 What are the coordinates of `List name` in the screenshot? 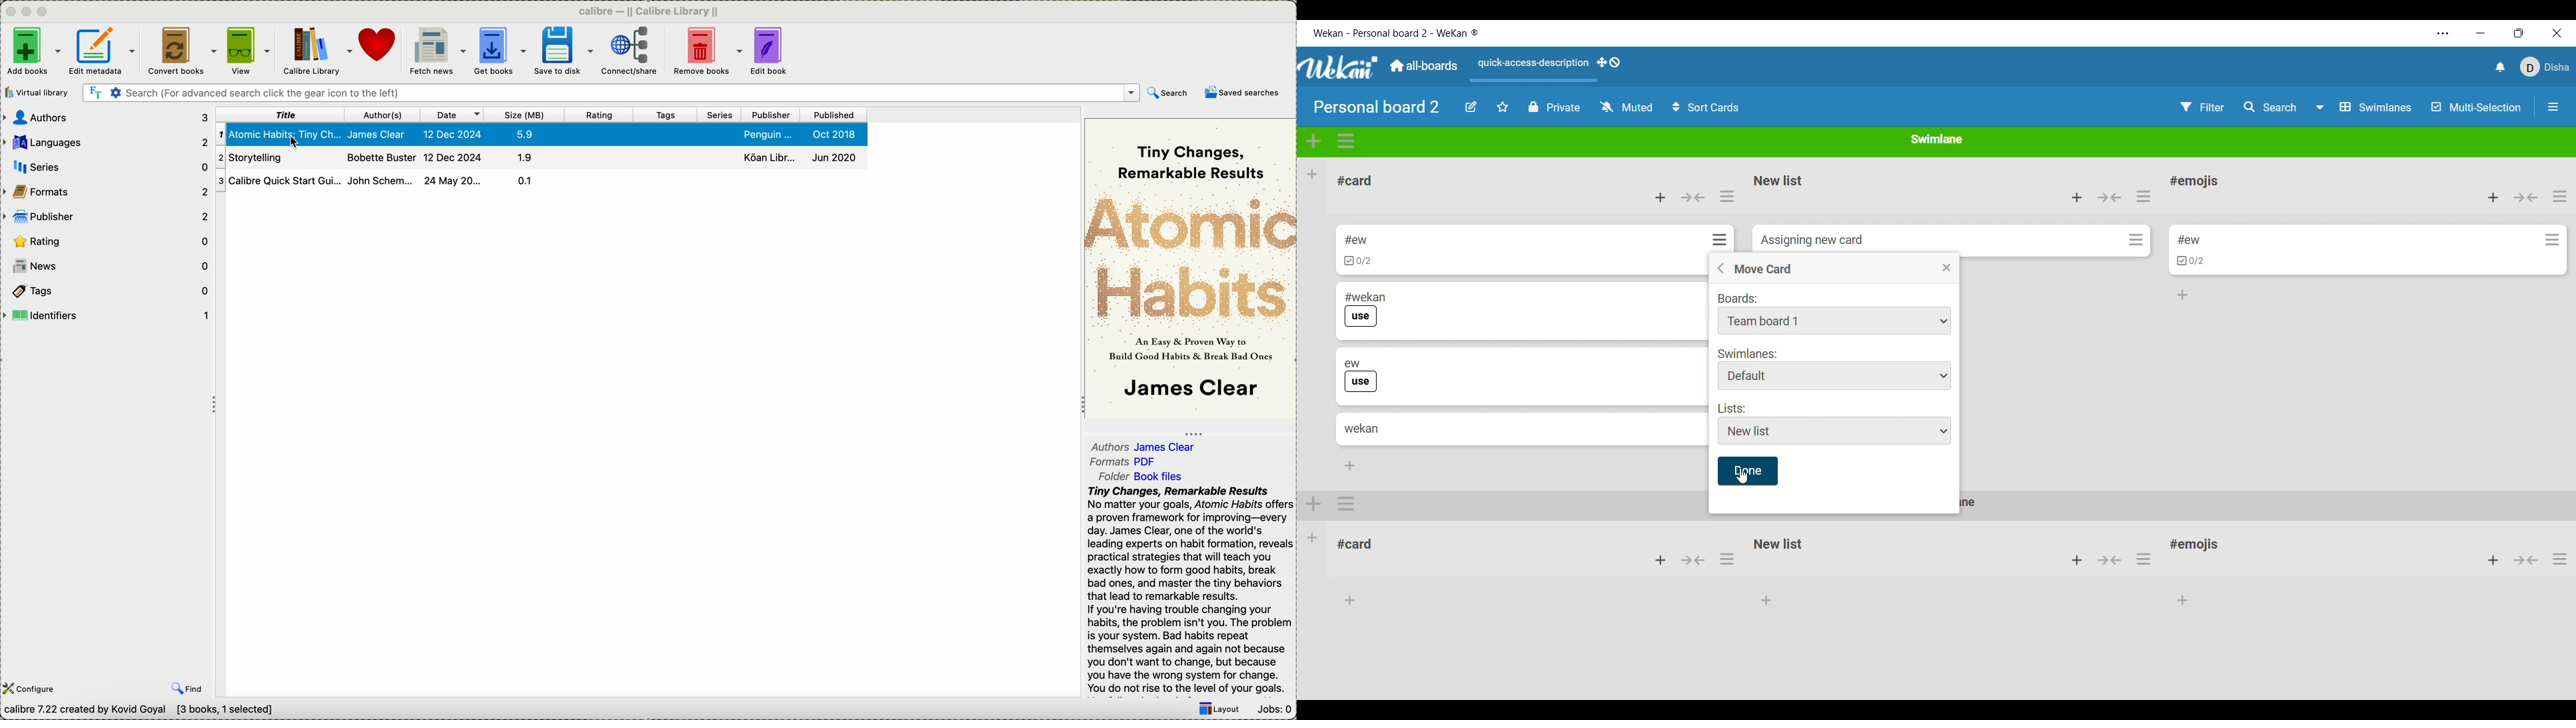 It's located at (1778, 181).